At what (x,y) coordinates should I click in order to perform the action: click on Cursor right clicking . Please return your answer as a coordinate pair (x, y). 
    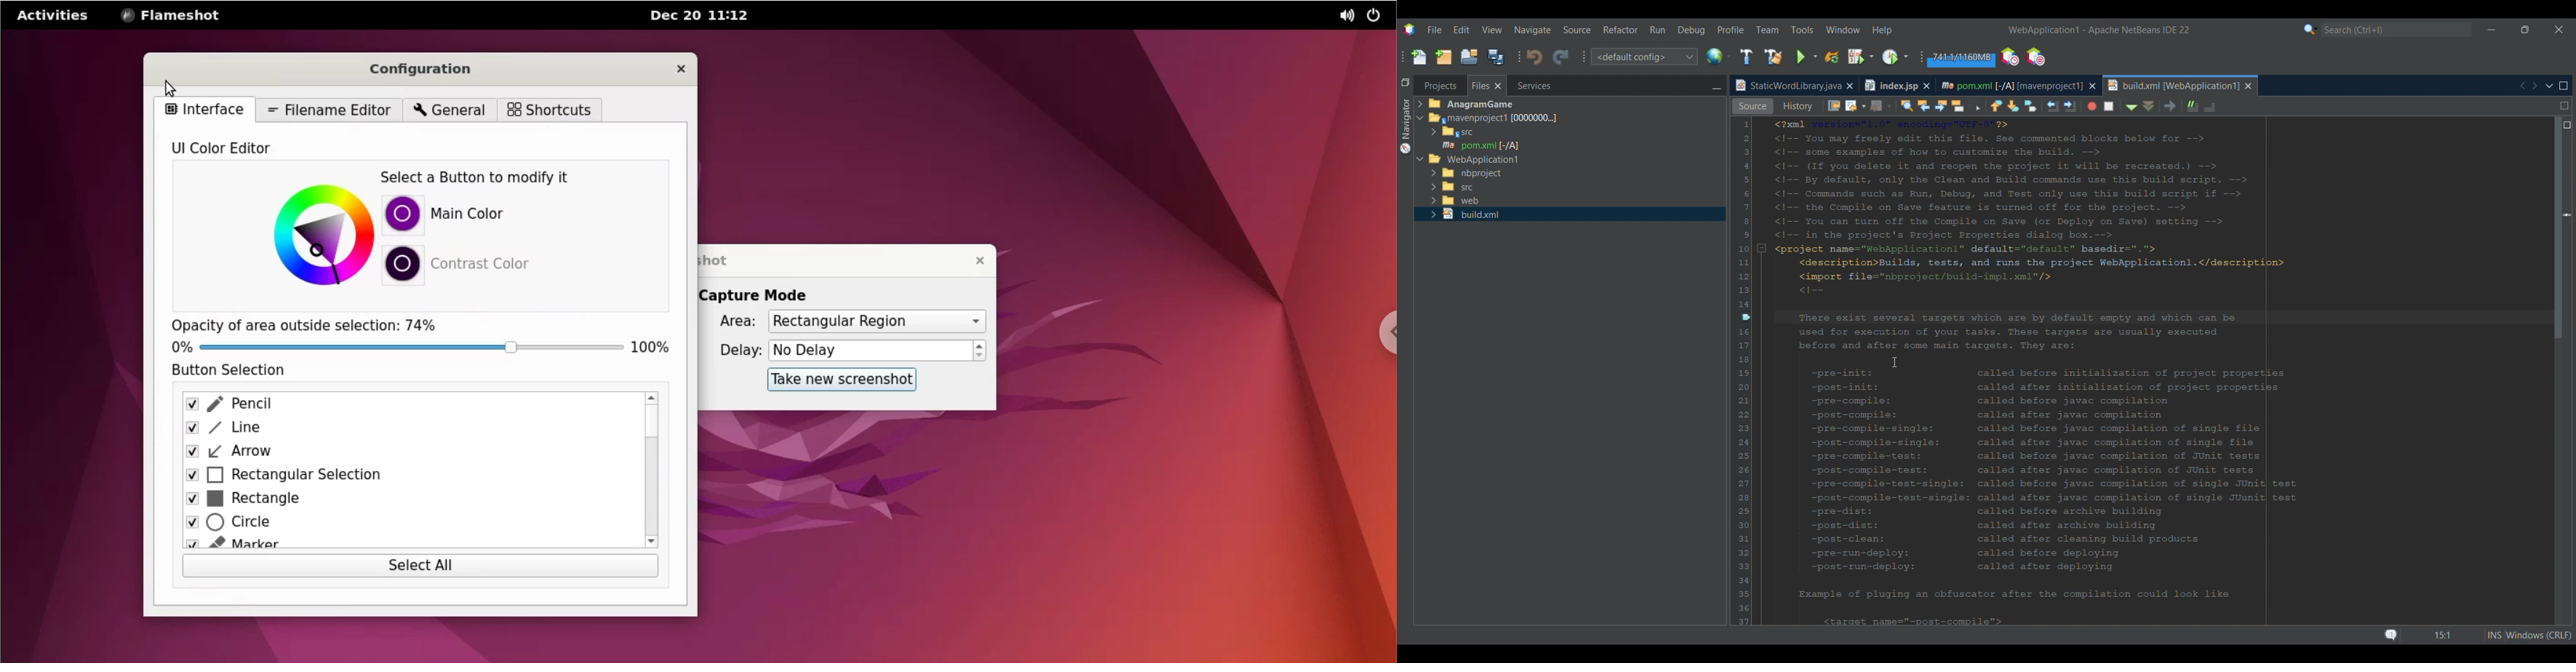
    Looking at the image, I should click on (1750, 187).